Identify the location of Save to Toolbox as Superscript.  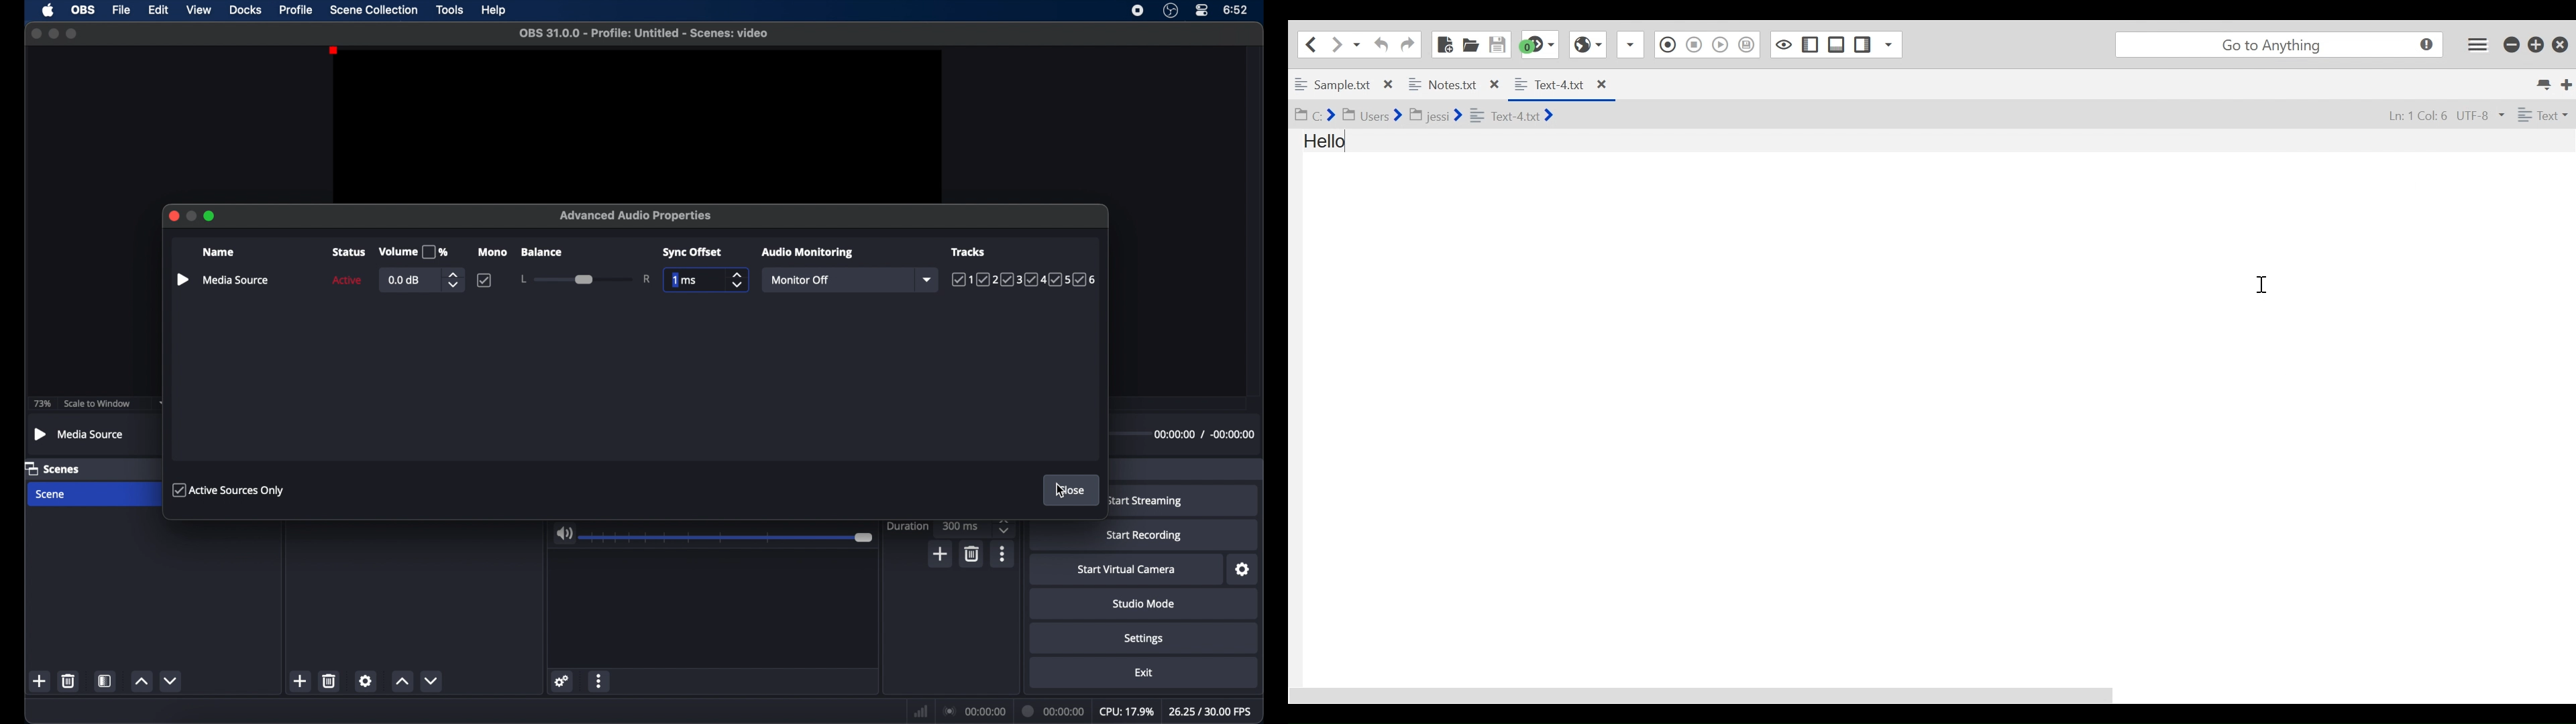
(1746, 46).